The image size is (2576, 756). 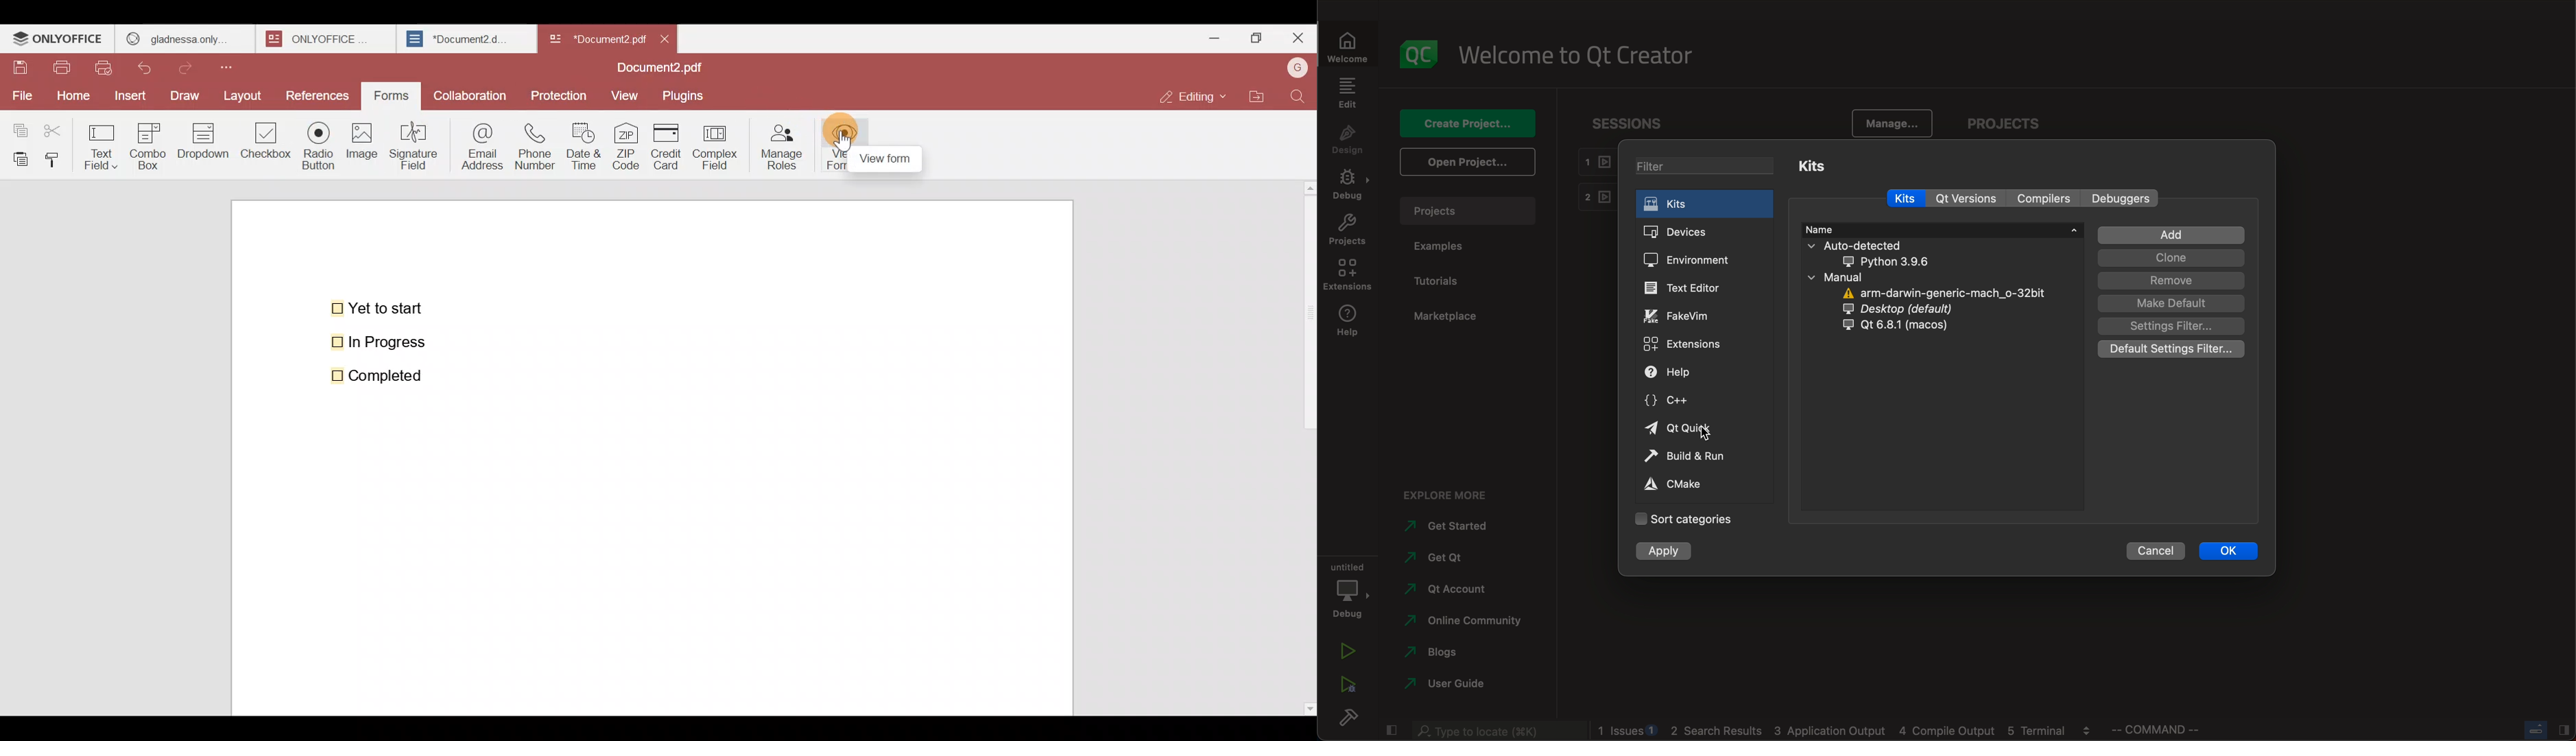 What do you see at coordinates (1419, 56) in the screenshot?
I see `logo` at bounding box center [1419, 56].